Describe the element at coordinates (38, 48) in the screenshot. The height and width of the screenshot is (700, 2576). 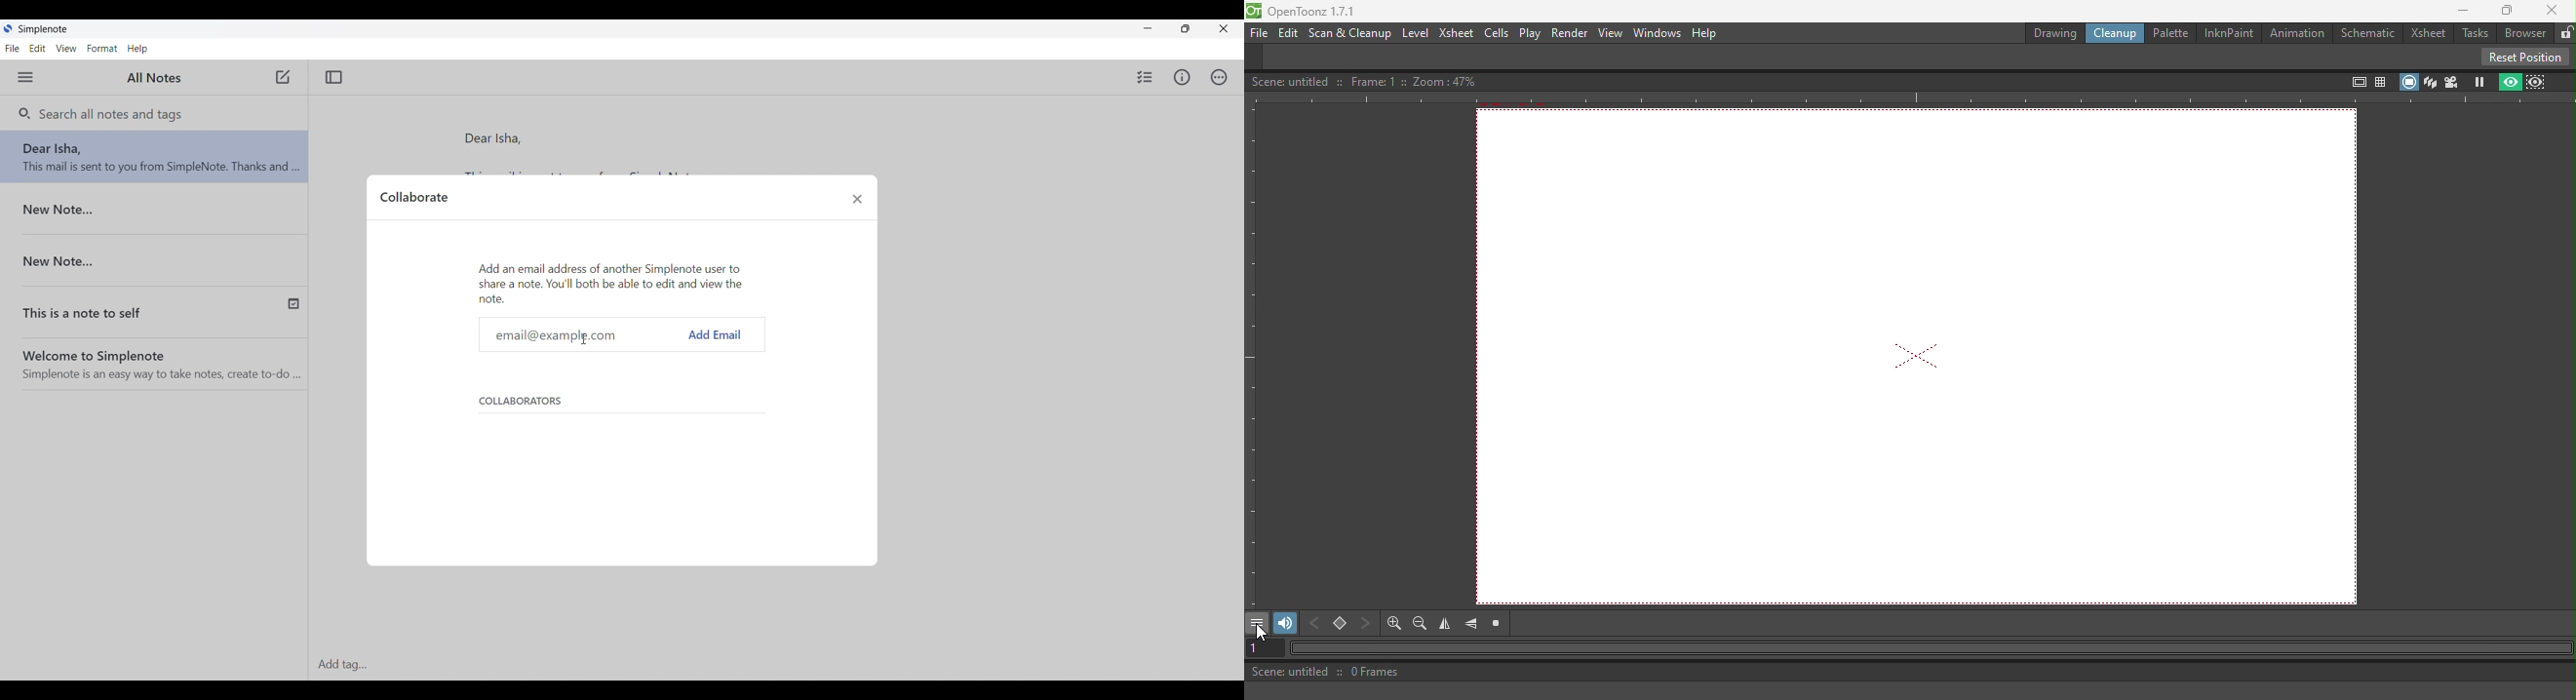
I see `Edit` at that location.